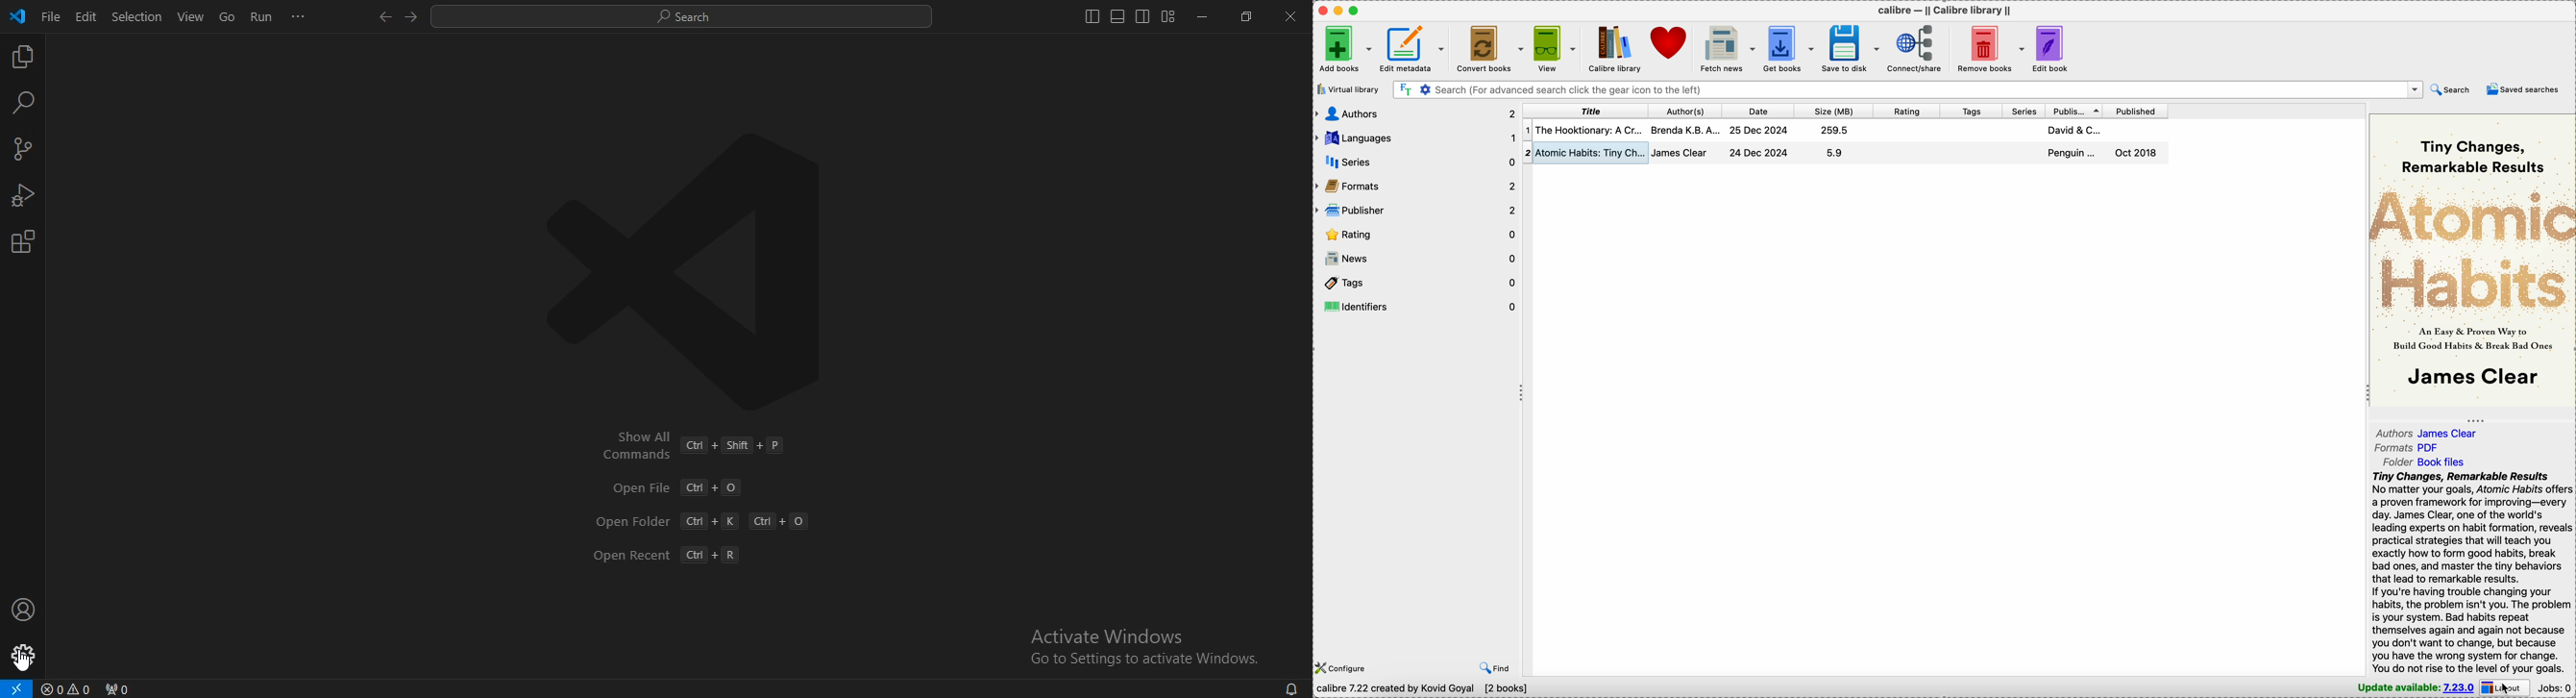 Image resolution: width=2576 pixels, height=700 pixels. What do you see at coordinates (2425, 462) in the screenshot?
I see `folder book files` at bounding box center [2425, 462].